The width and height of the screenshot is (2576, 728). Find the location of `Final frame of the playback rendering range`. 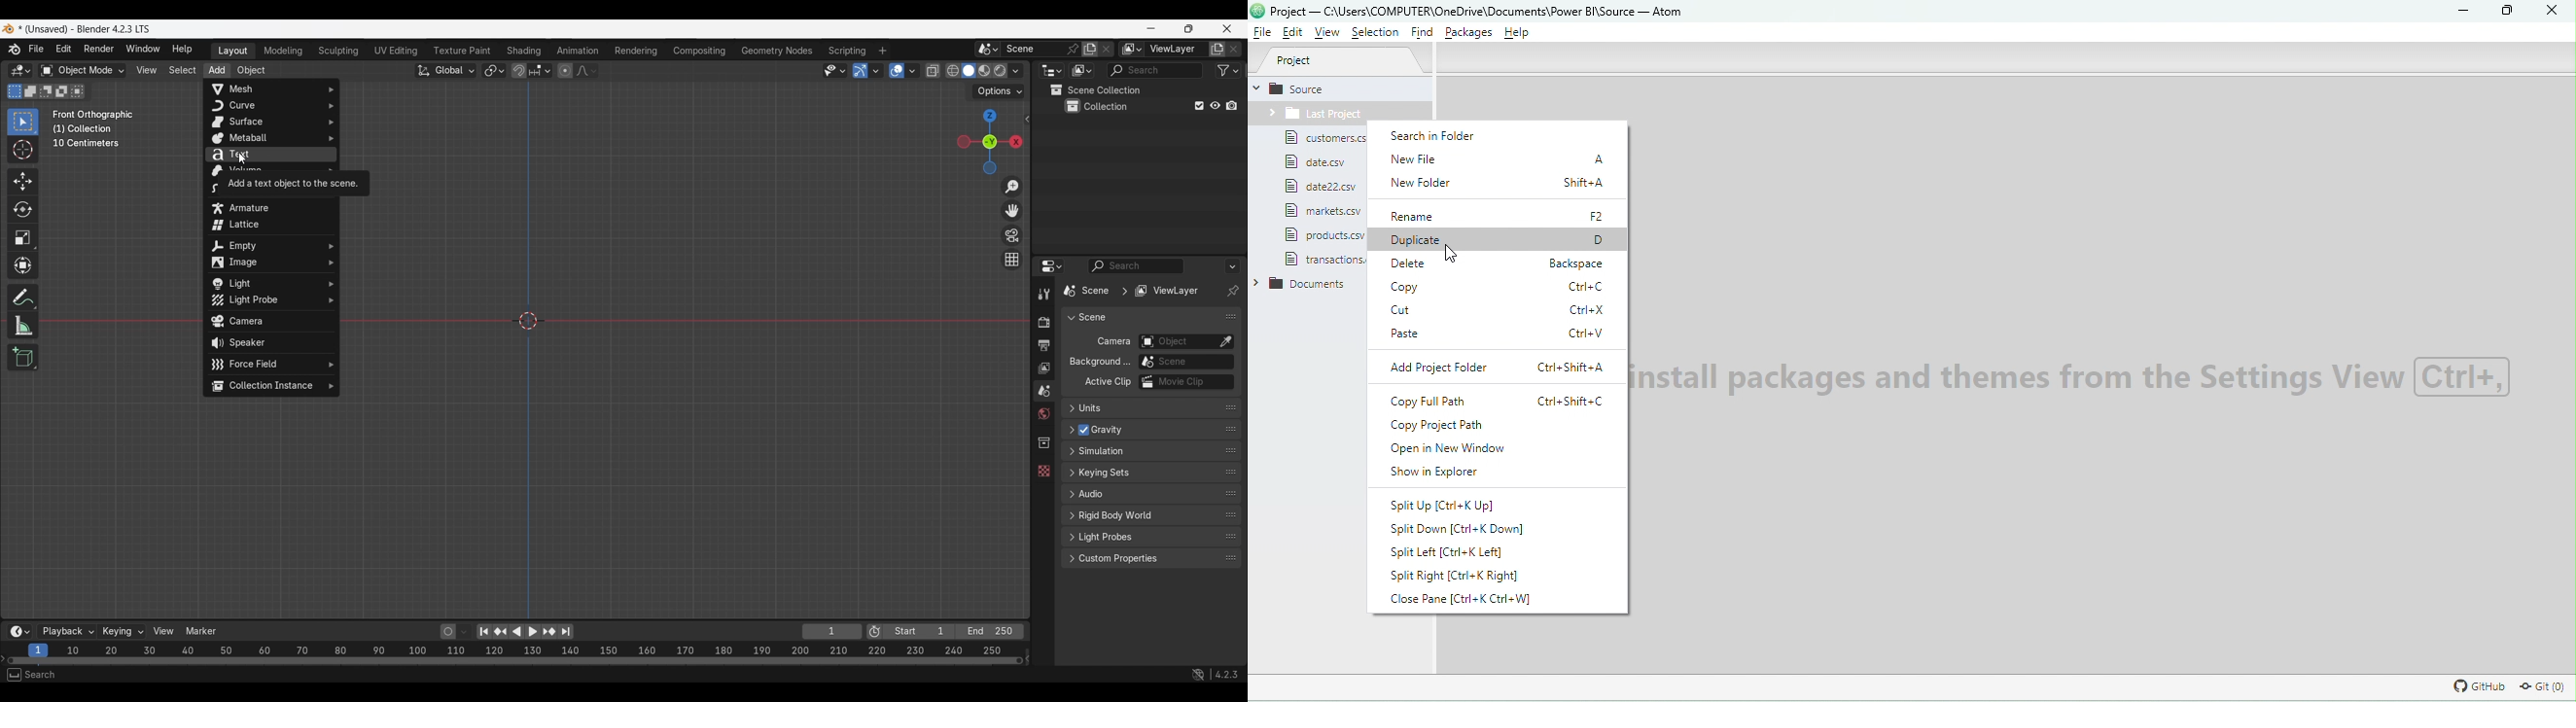

Final frame of the playback rendering range is located at coordinates (954, 632).